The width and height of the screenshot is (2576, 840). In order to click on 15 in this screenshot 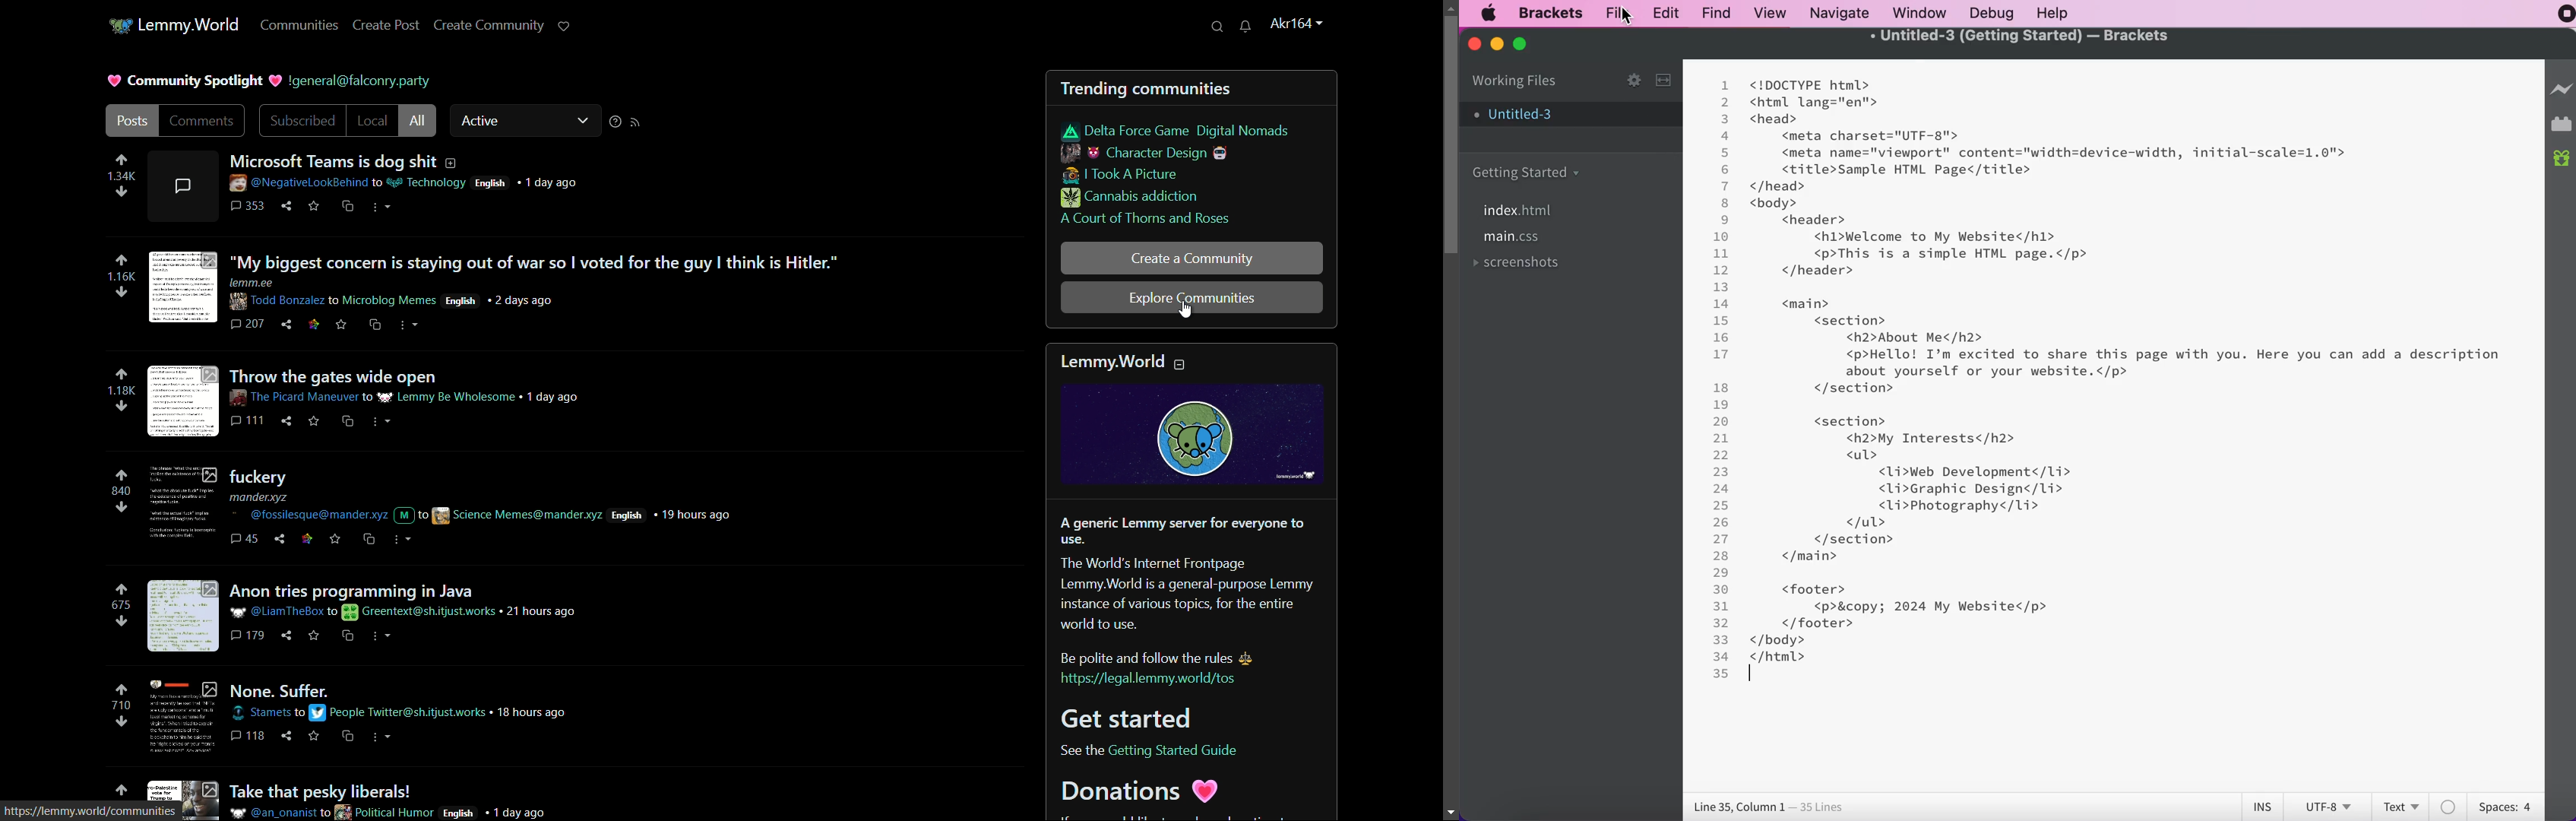, I will do `click(1722, 321)`.